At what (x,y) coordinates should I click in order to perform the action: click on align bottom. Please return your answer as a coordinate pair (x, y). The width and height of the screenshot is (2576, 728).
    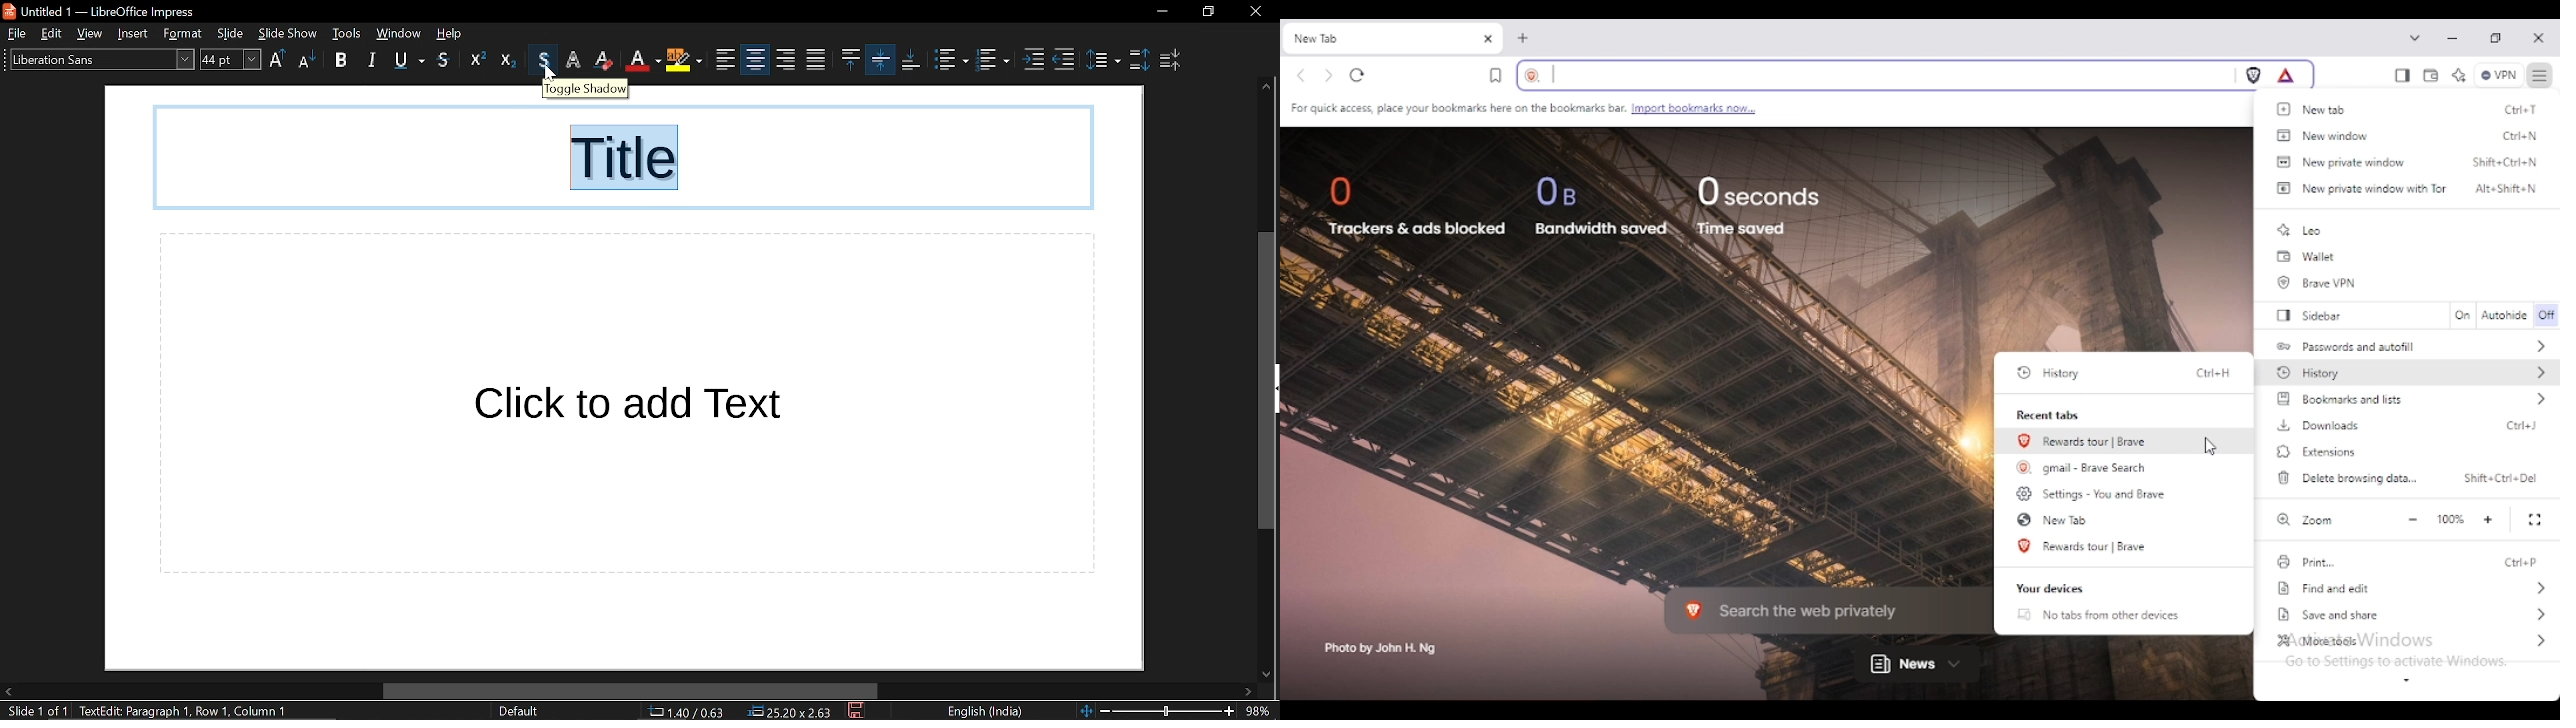
    Looking at the image, I should click on (911, 60).